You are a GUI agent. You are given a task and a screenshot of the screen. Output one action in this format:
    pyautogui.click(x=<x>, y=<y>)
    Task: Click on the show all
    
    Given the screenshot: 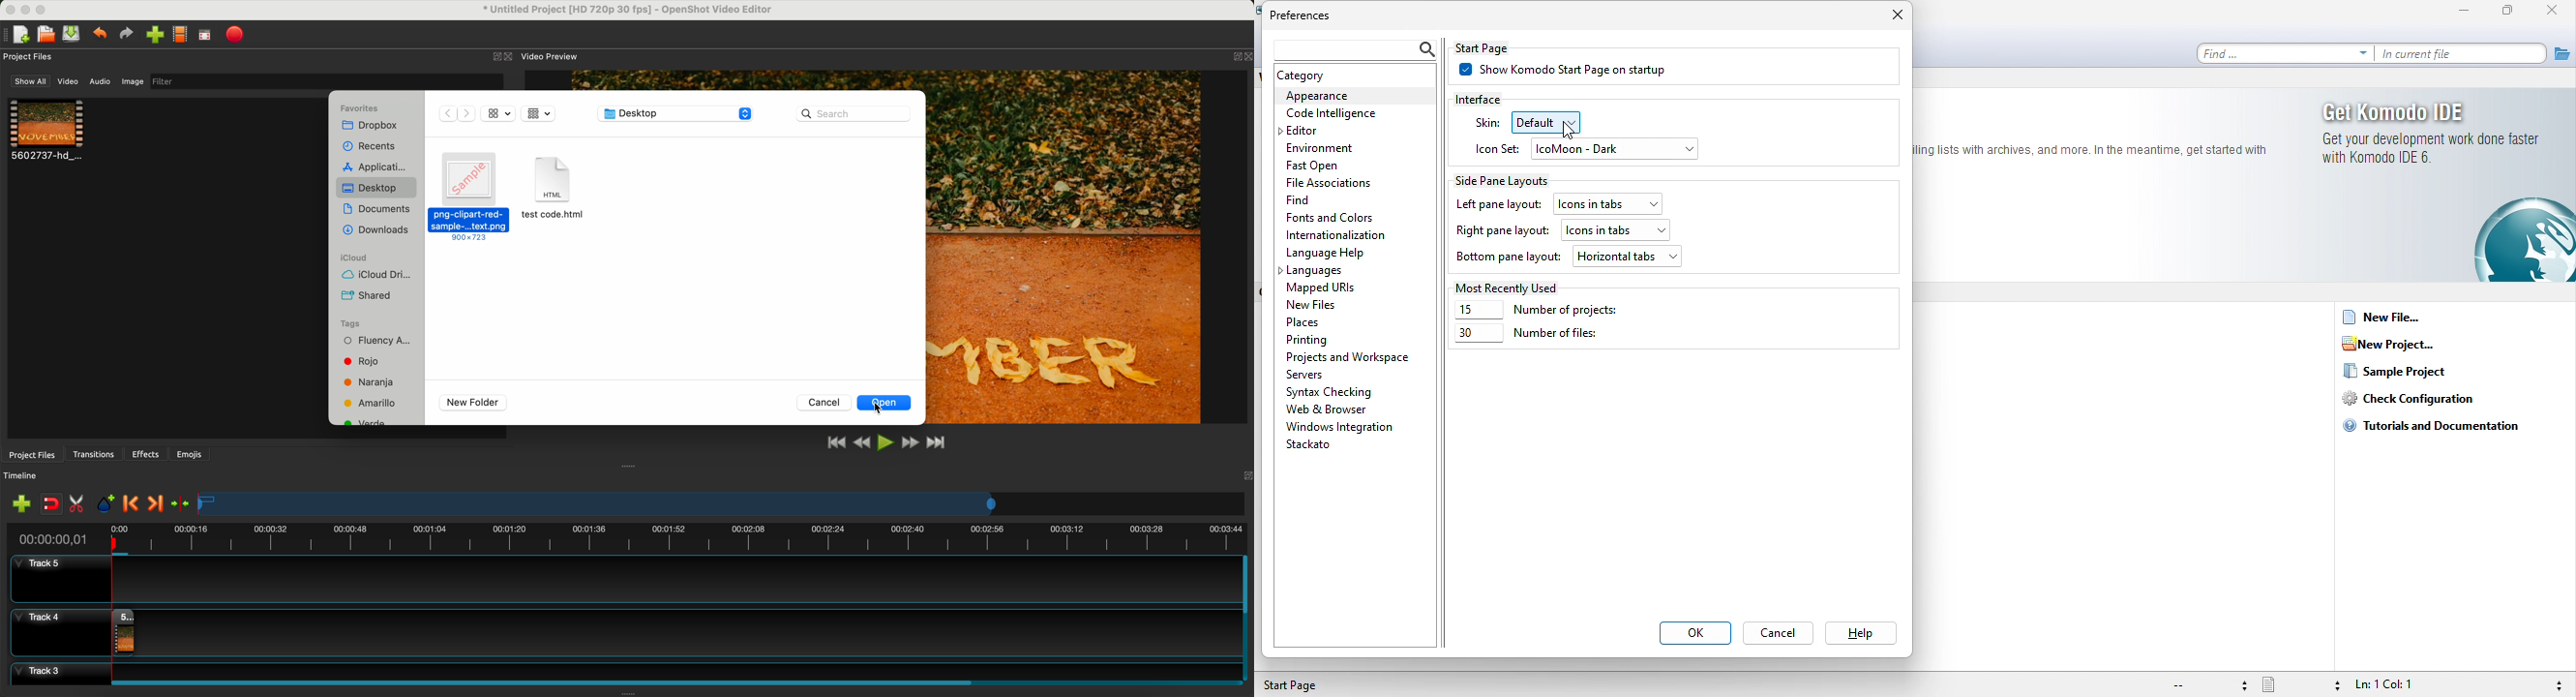 What is the action you would take?
    pyautogui.click(x=31, y=81)
    